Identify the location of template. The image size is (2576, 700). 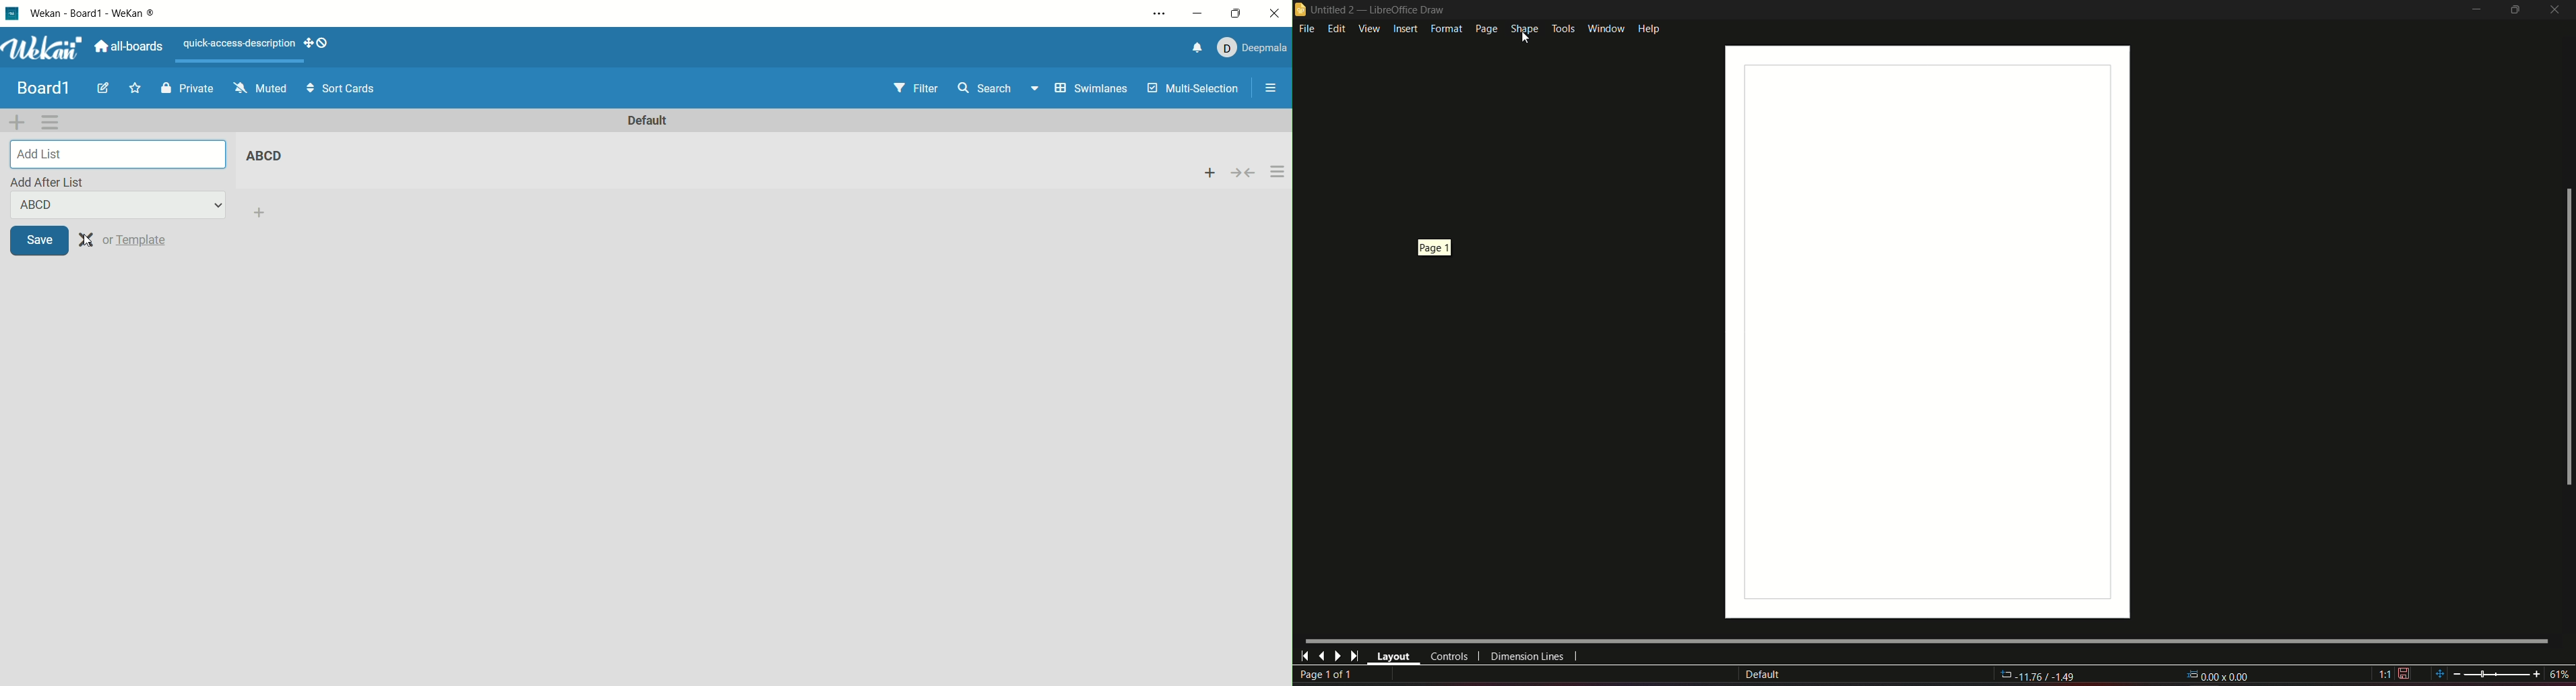
(144, 243).